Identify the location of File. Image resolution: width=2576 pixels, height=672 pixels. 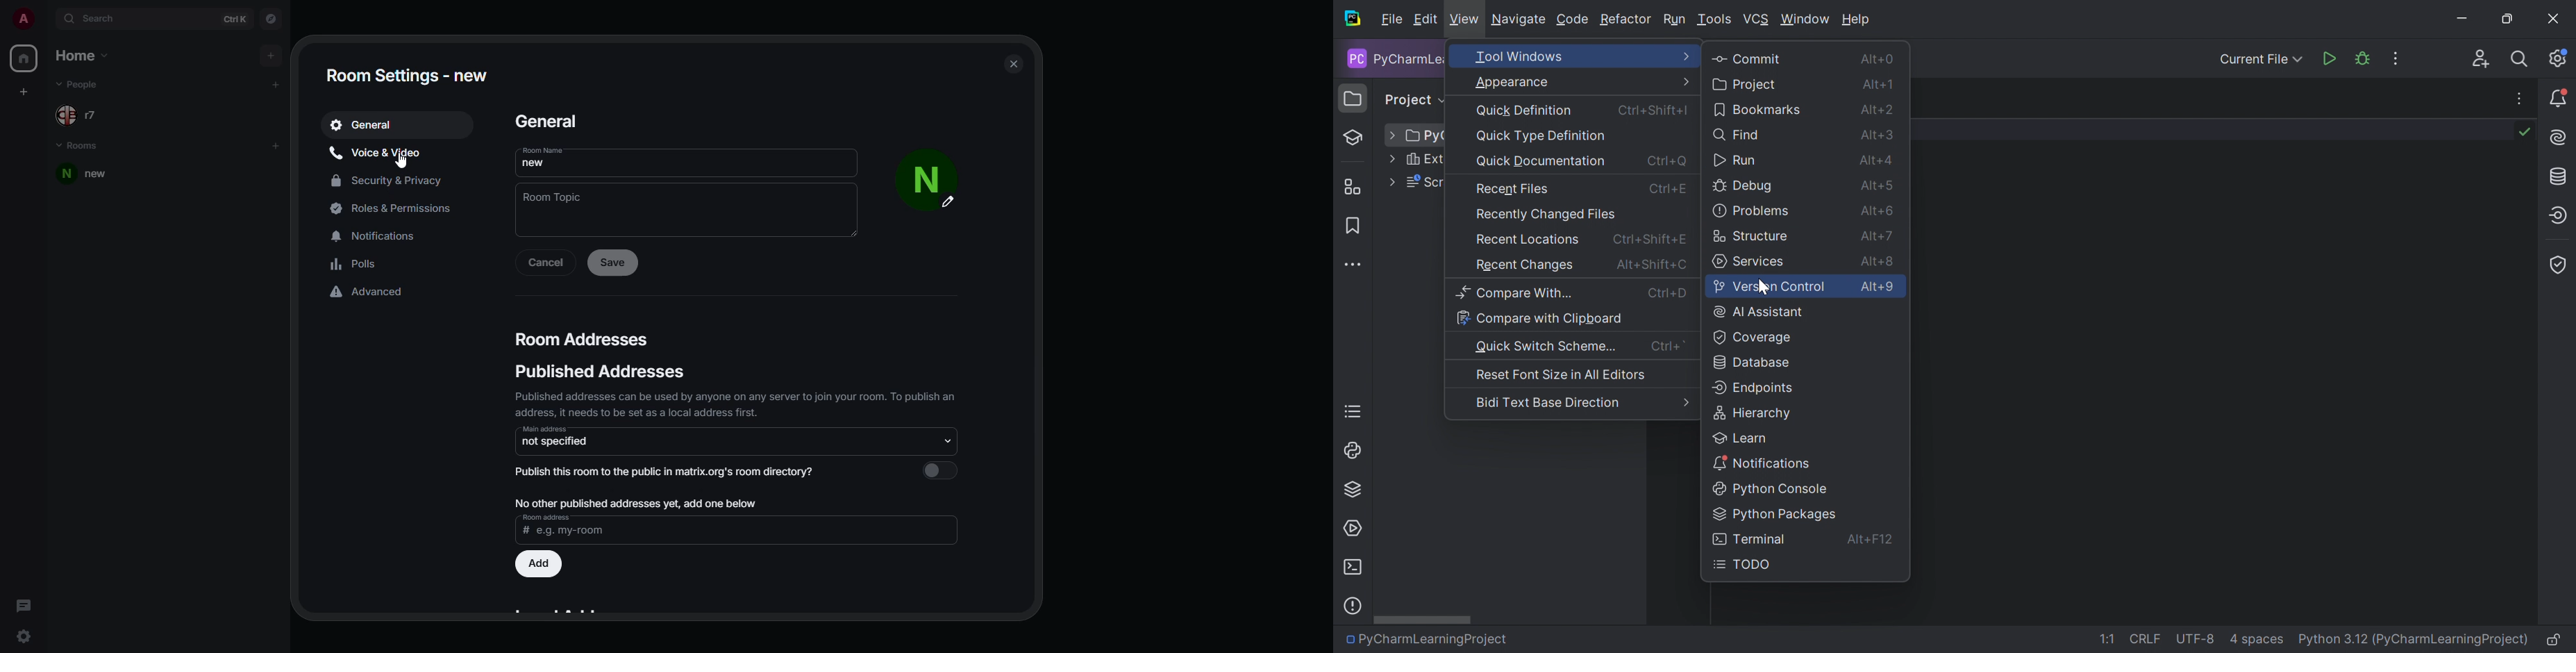
(1391, 20).